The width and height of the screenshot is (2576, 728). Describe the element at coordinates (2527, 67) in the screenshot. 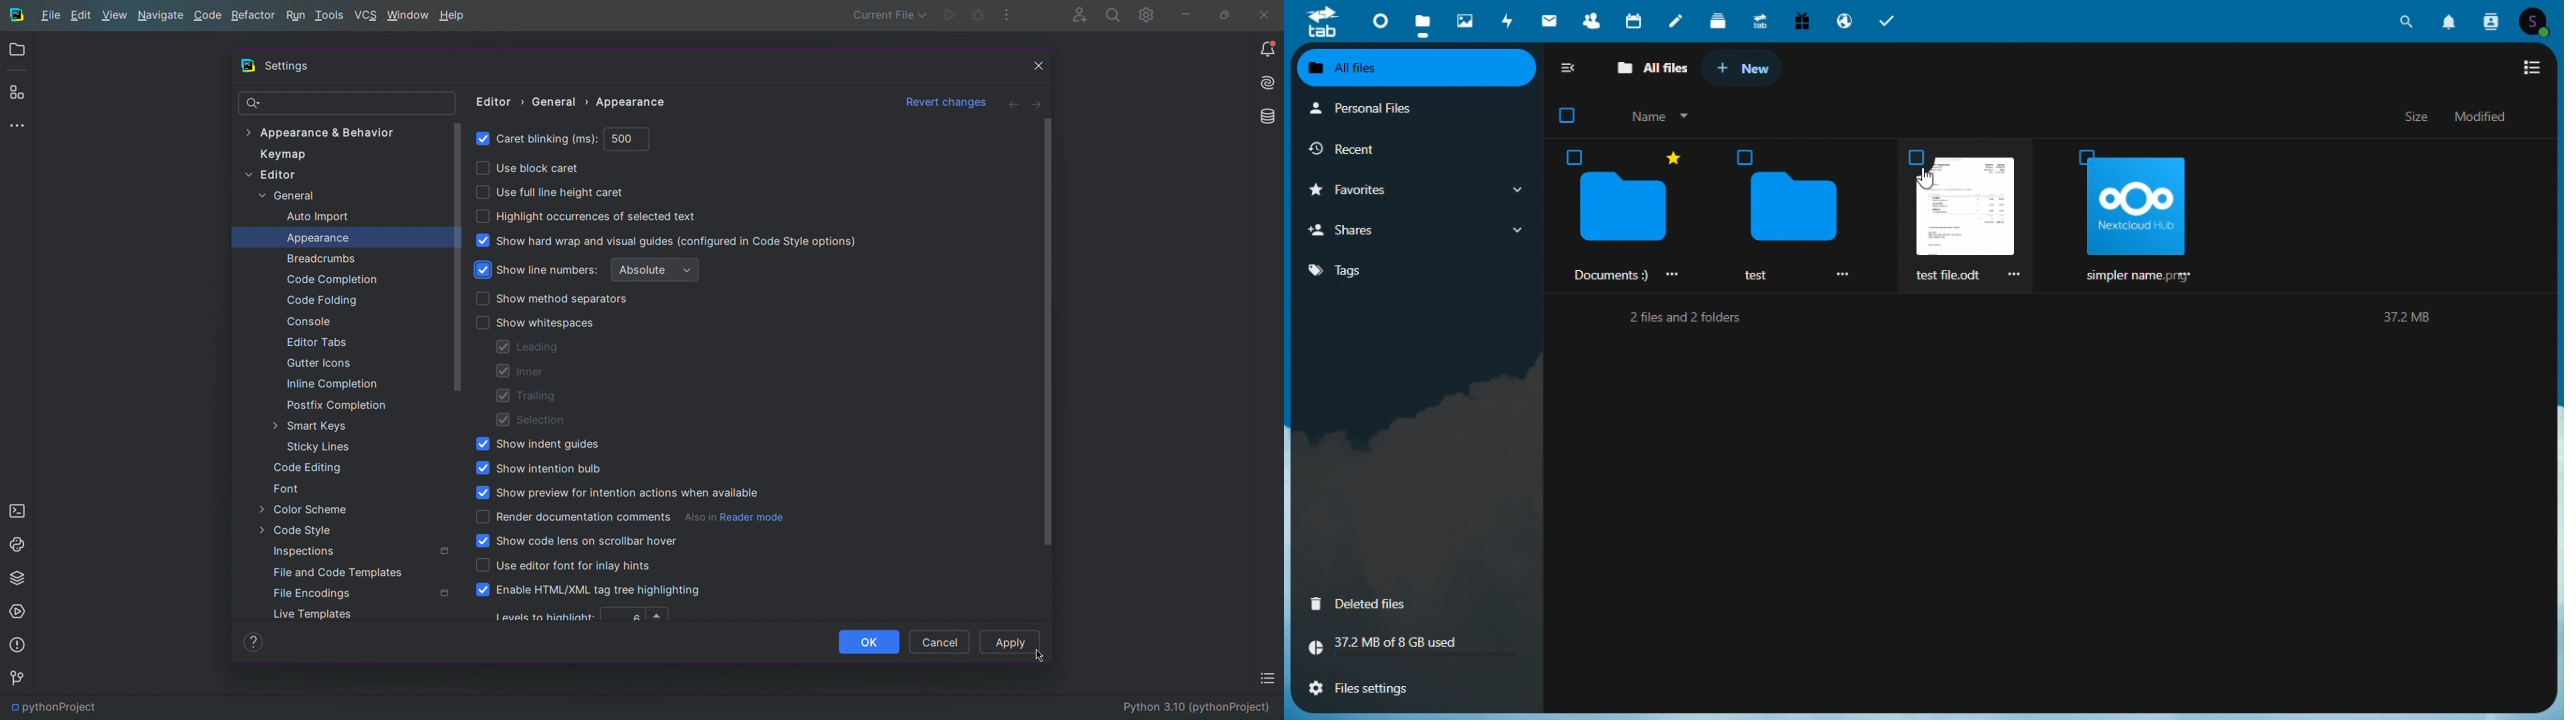

I see `Switch to list view` at that location.